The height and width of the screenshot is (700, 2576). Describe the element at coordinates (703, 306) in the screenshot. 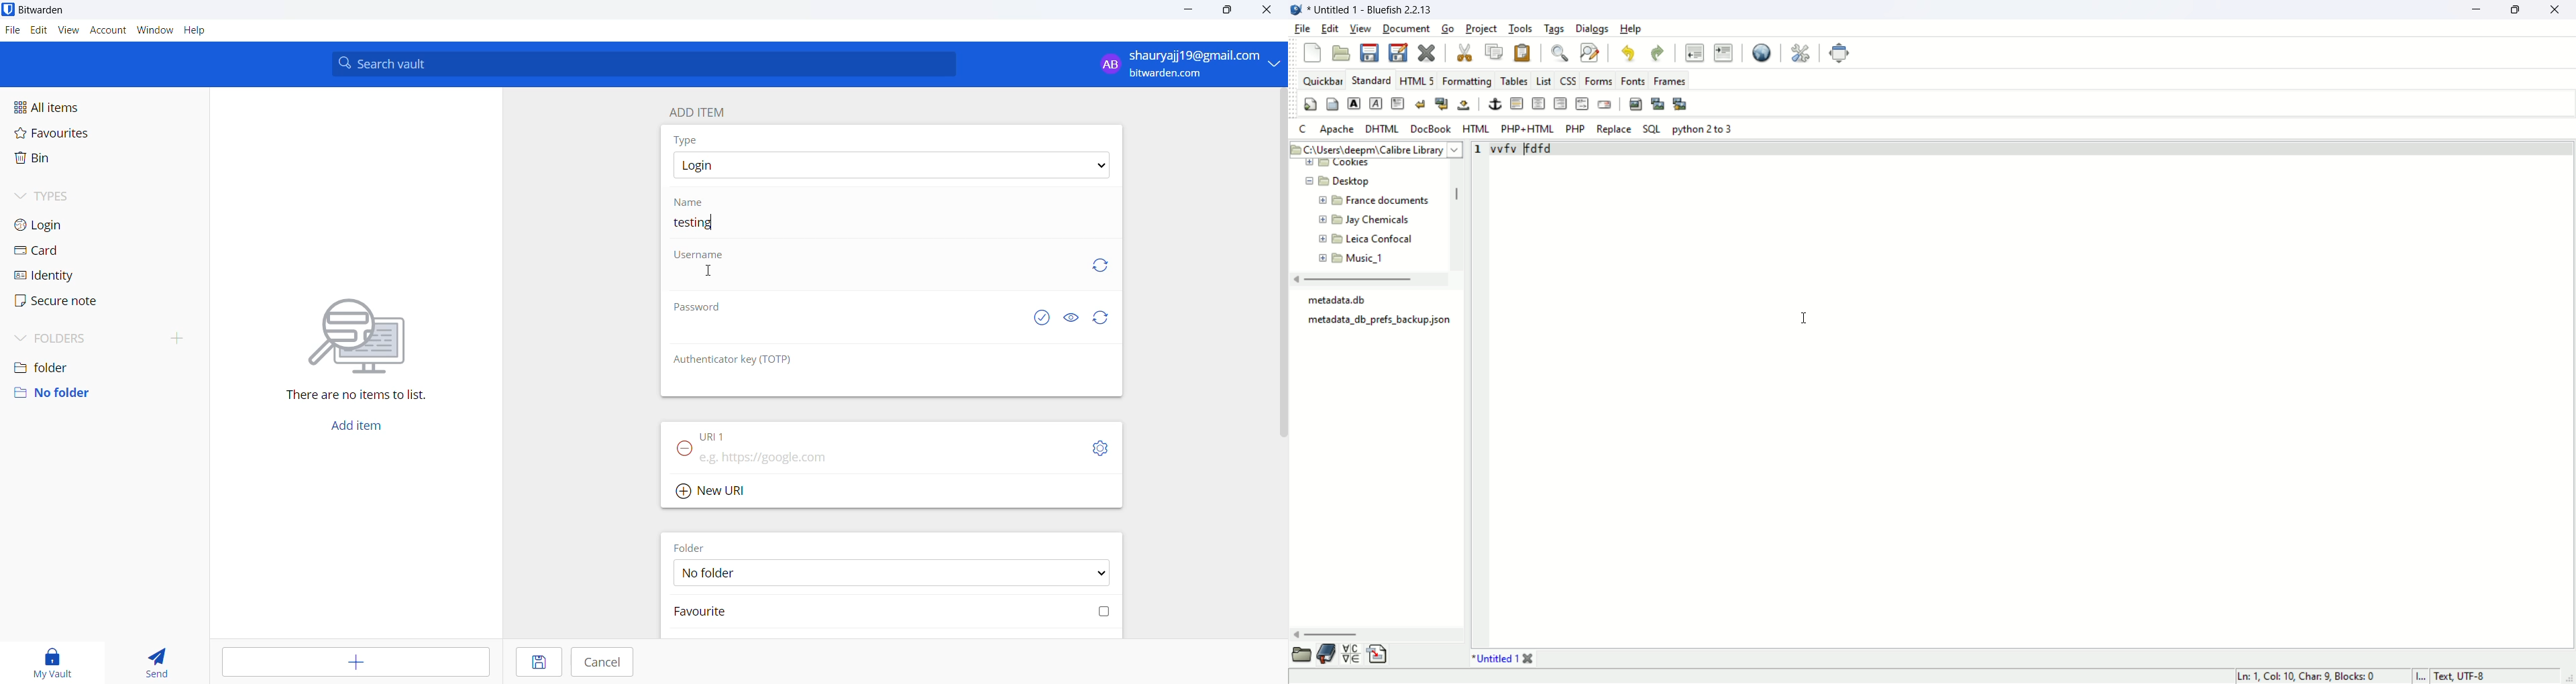

I see `password` at that location.